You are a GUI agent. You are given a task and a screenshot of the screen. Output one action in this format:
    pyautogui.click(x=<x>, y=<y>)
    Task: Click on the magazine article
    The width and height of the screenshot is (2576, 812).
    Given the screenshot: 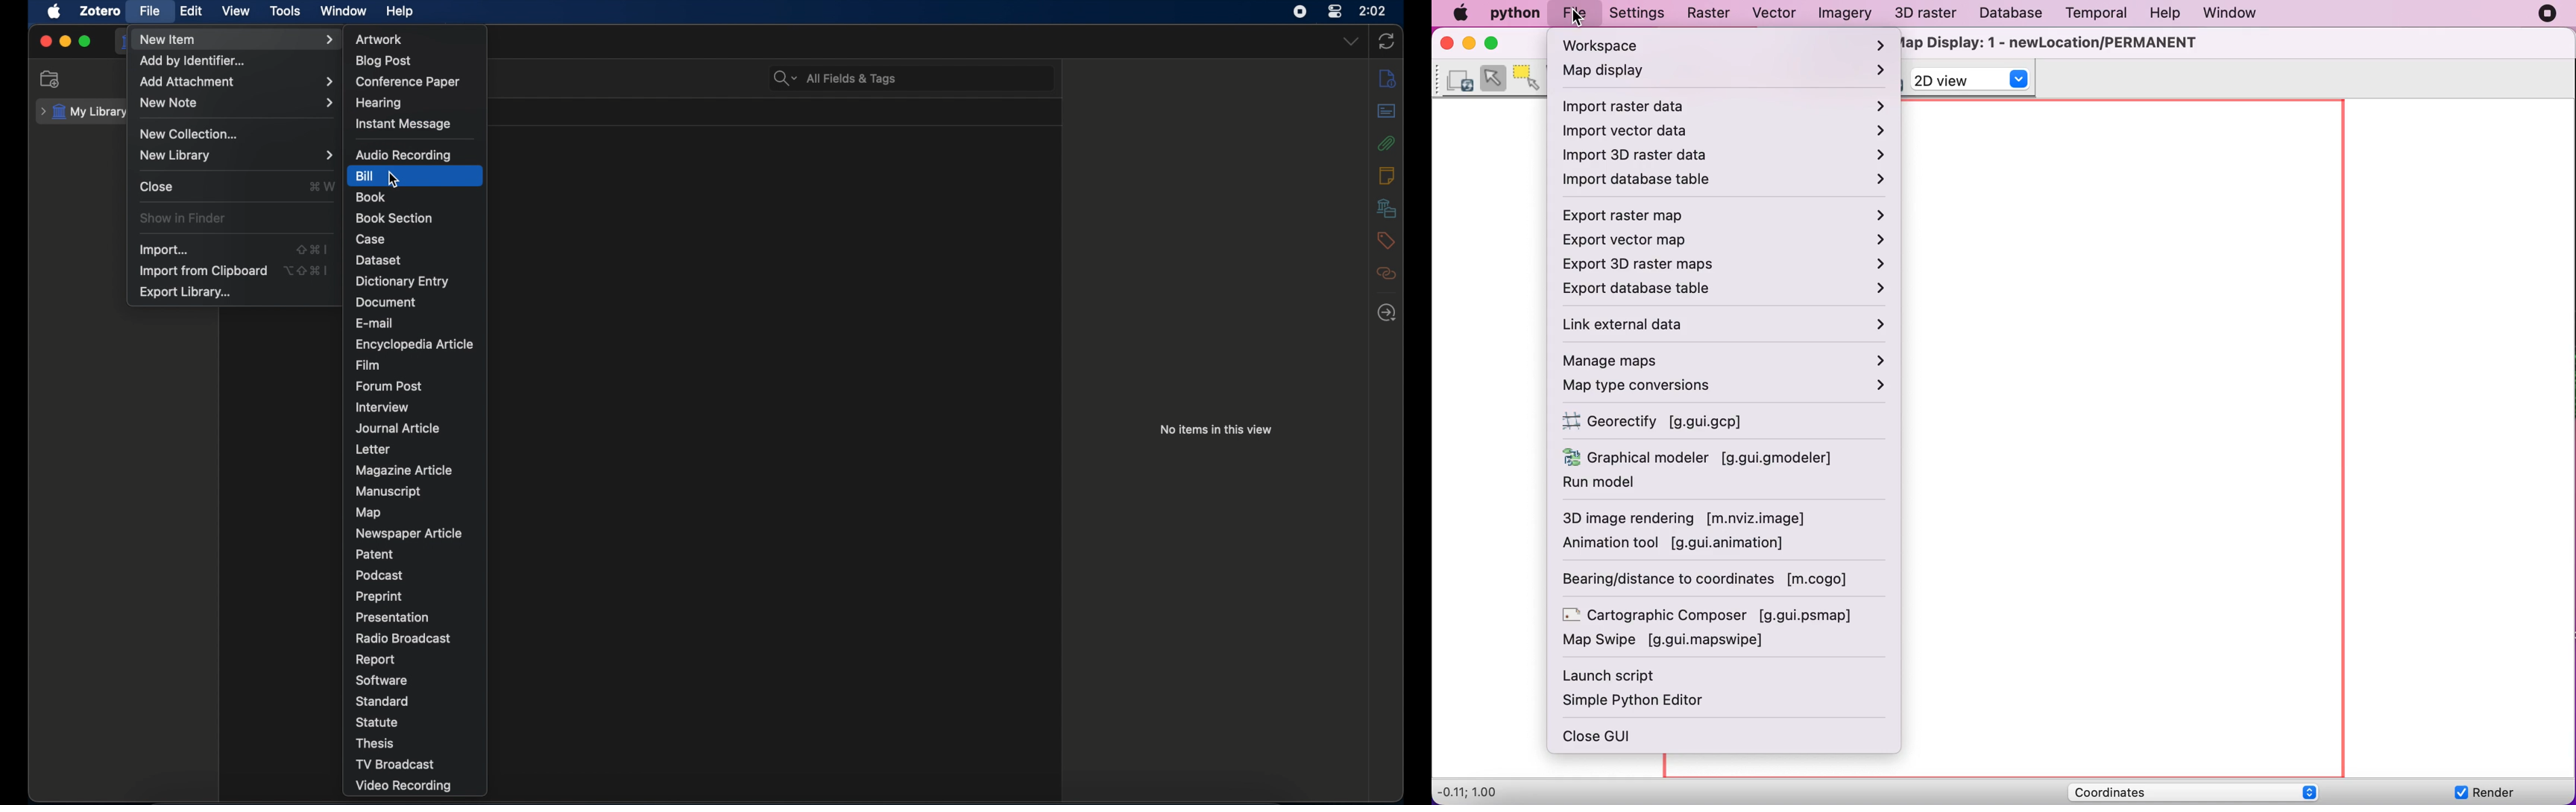 What is the action you would take?
    pyautogui.click(x=404, y=470)
    